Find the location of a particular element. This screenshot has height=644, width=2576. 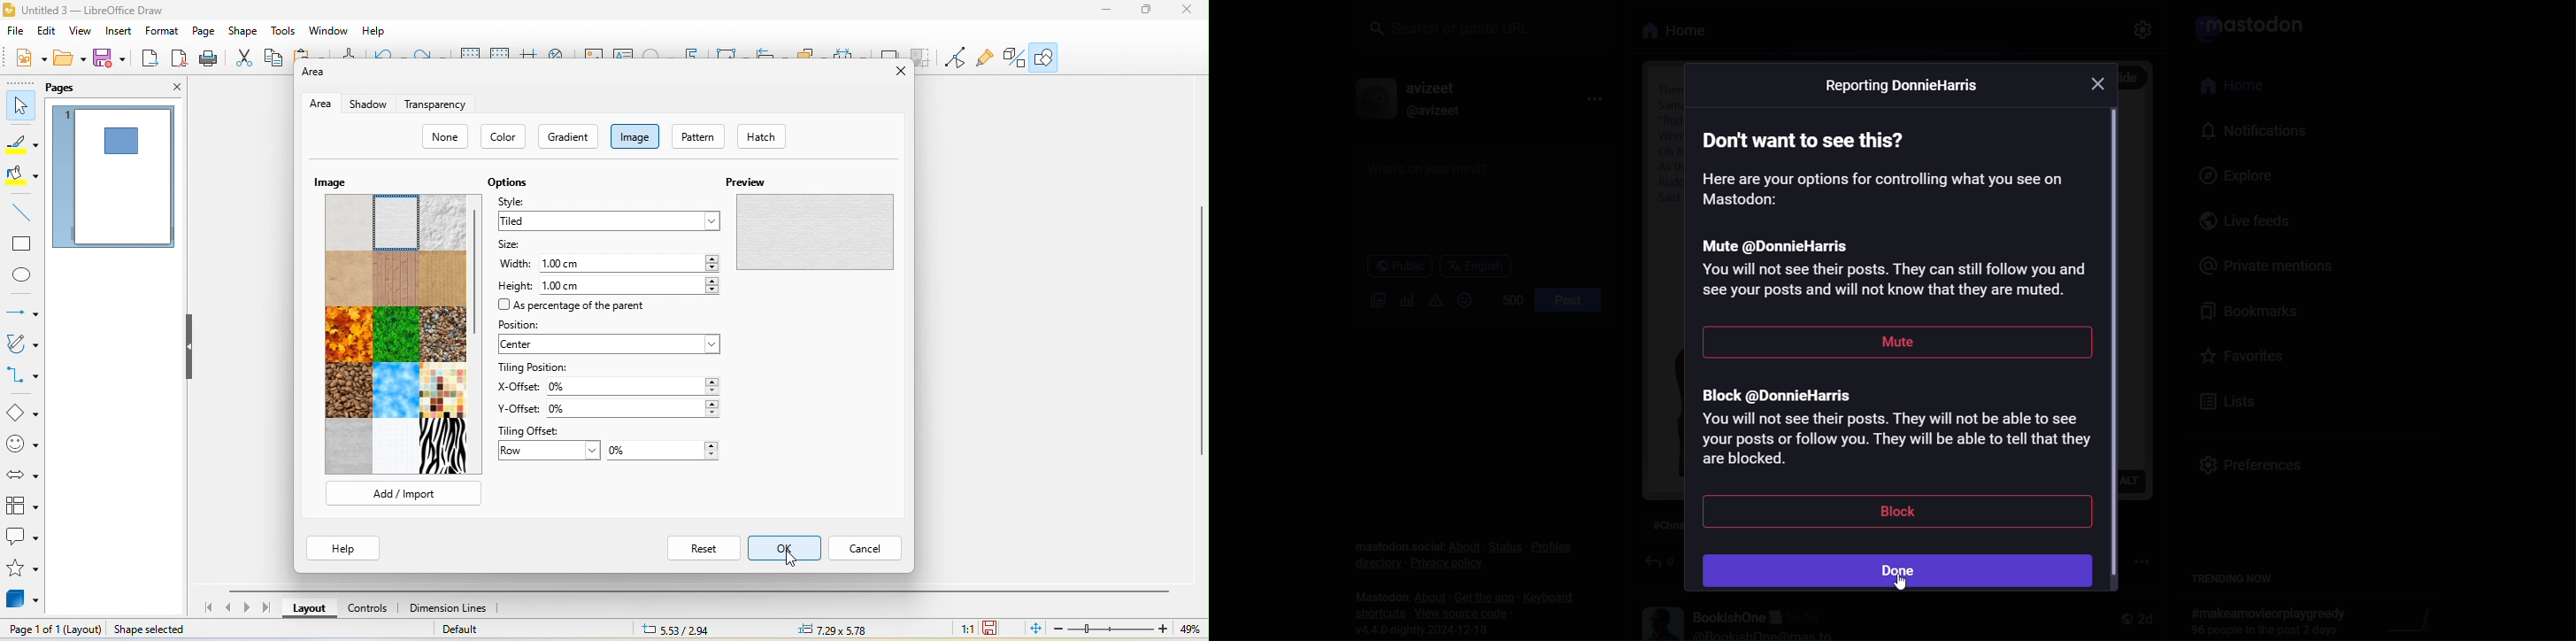

curve and polygons is located at coordinates (23, 345).